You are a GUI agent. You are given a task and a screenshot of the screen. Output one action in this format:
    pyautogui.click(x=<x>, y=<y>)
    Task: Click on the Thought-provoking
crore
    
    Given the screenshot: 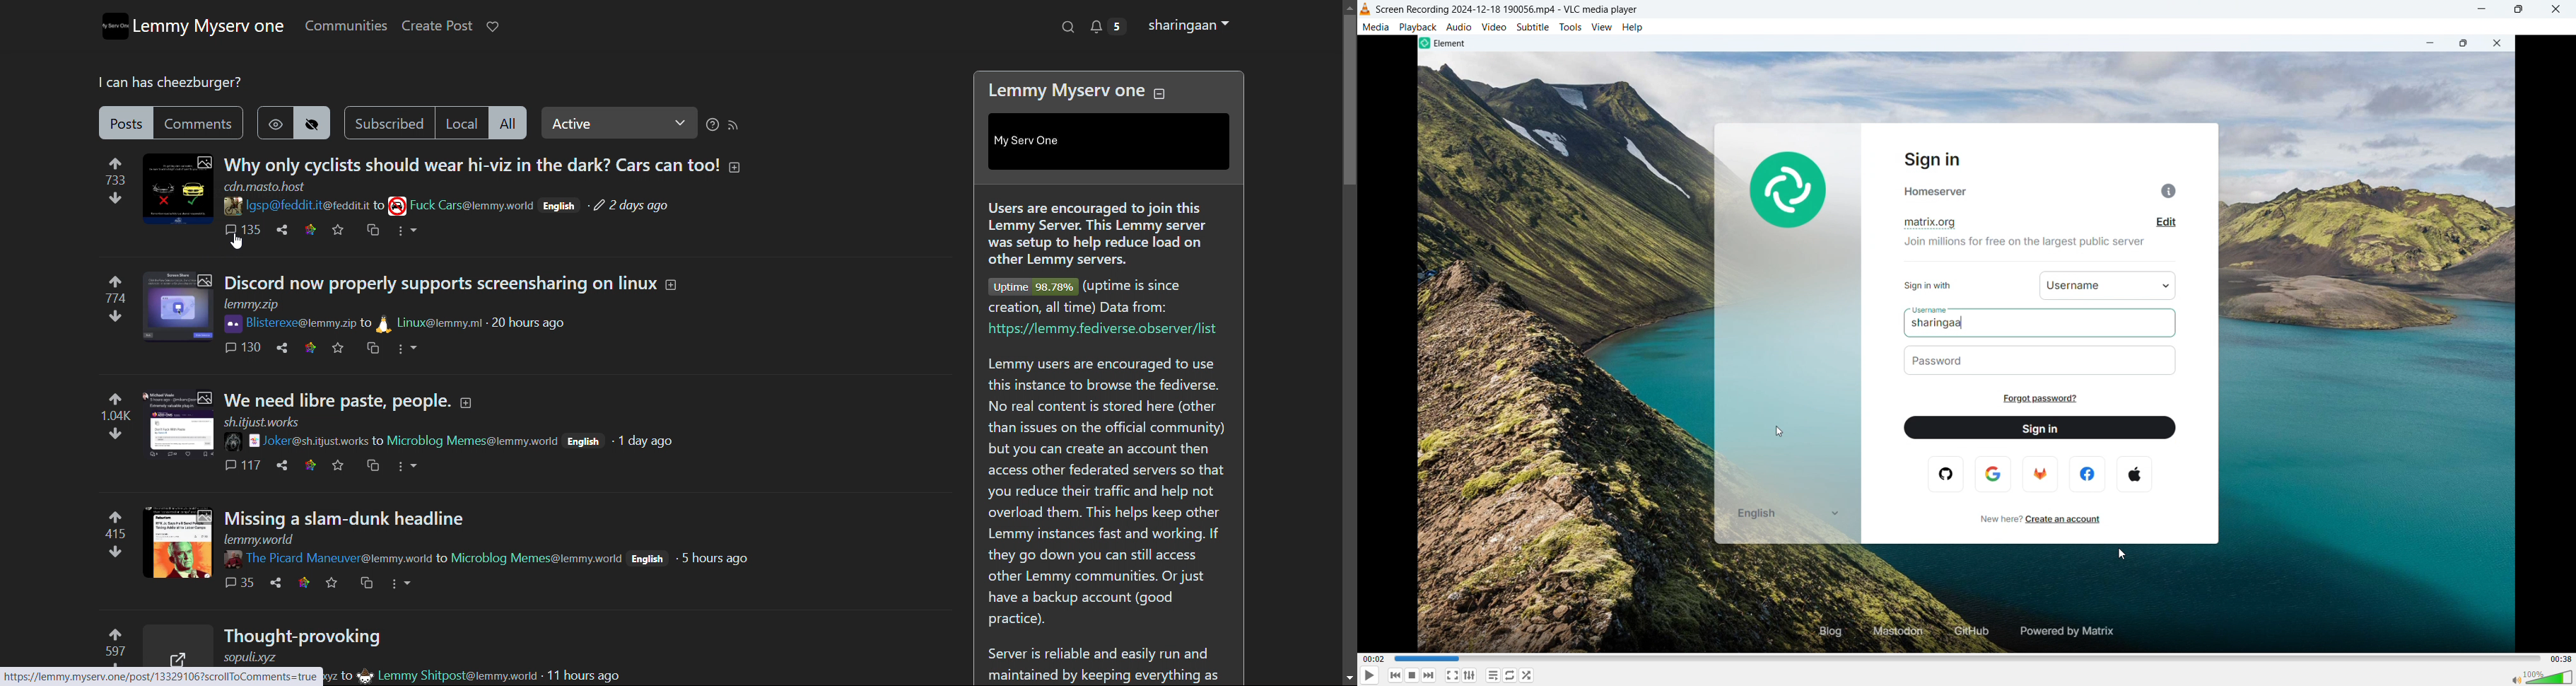 What is the action you would take?
    pyautogui.click(x=304, y=644)
    